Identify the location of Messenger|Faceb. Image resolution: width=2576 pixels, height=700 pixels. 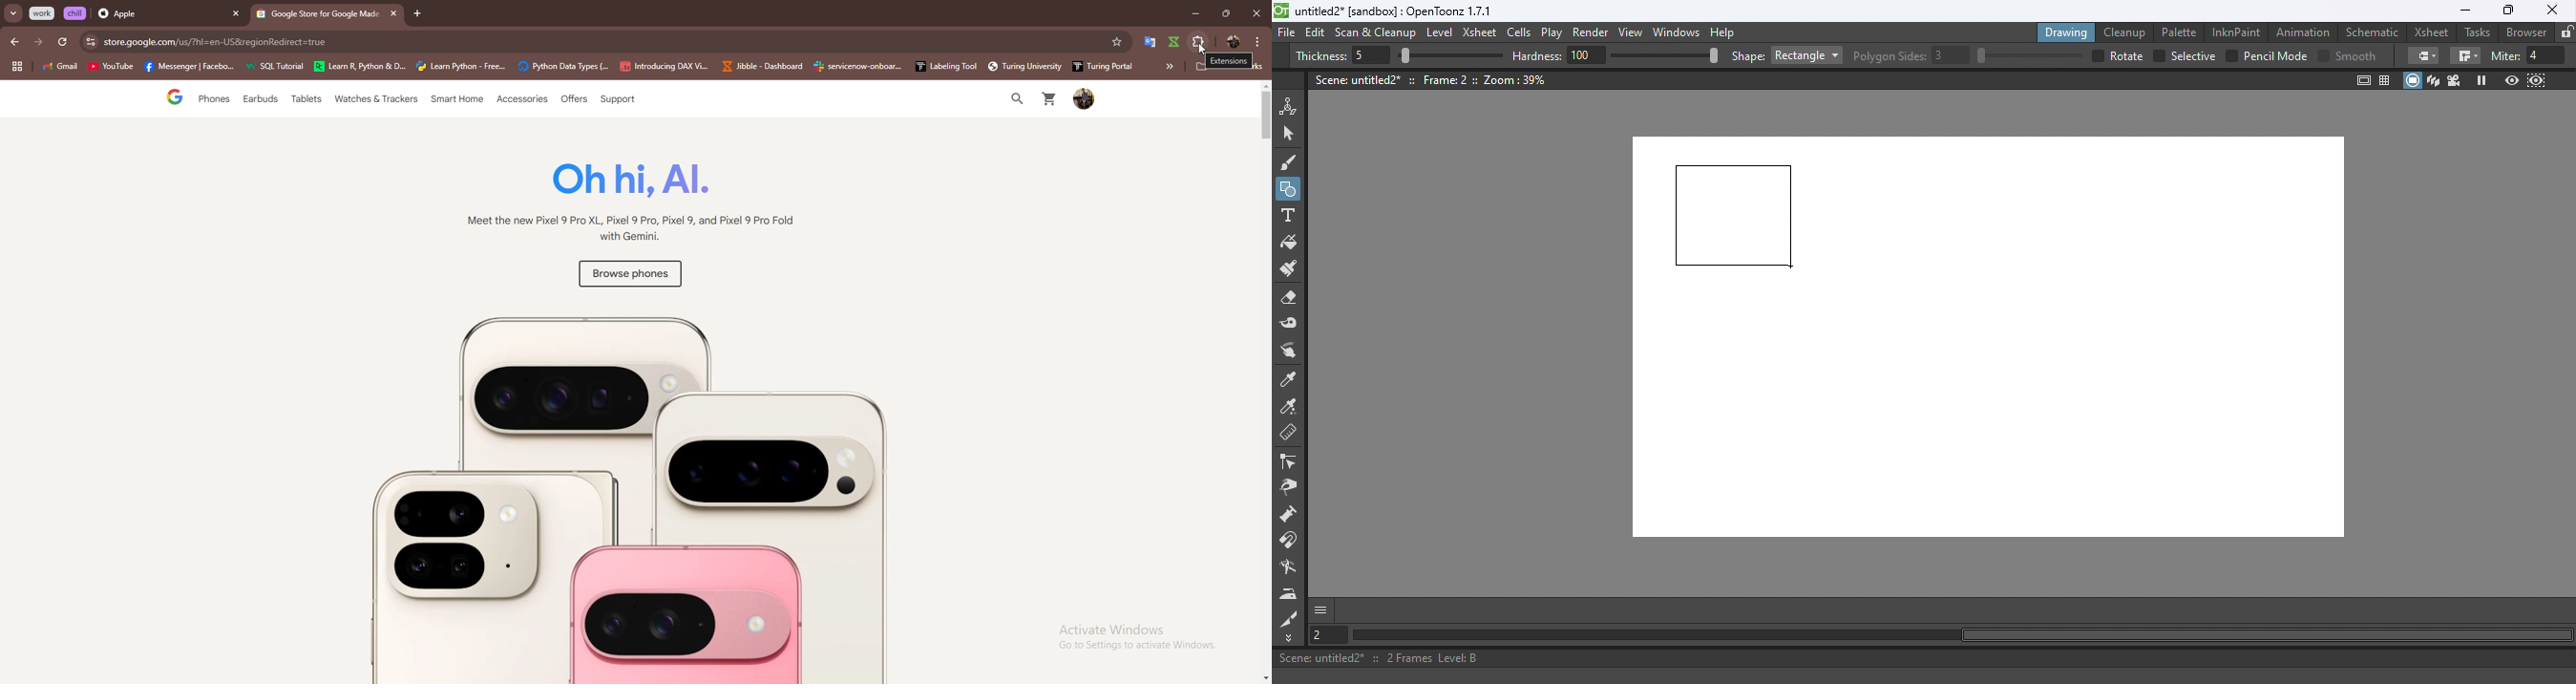
(191, 67).